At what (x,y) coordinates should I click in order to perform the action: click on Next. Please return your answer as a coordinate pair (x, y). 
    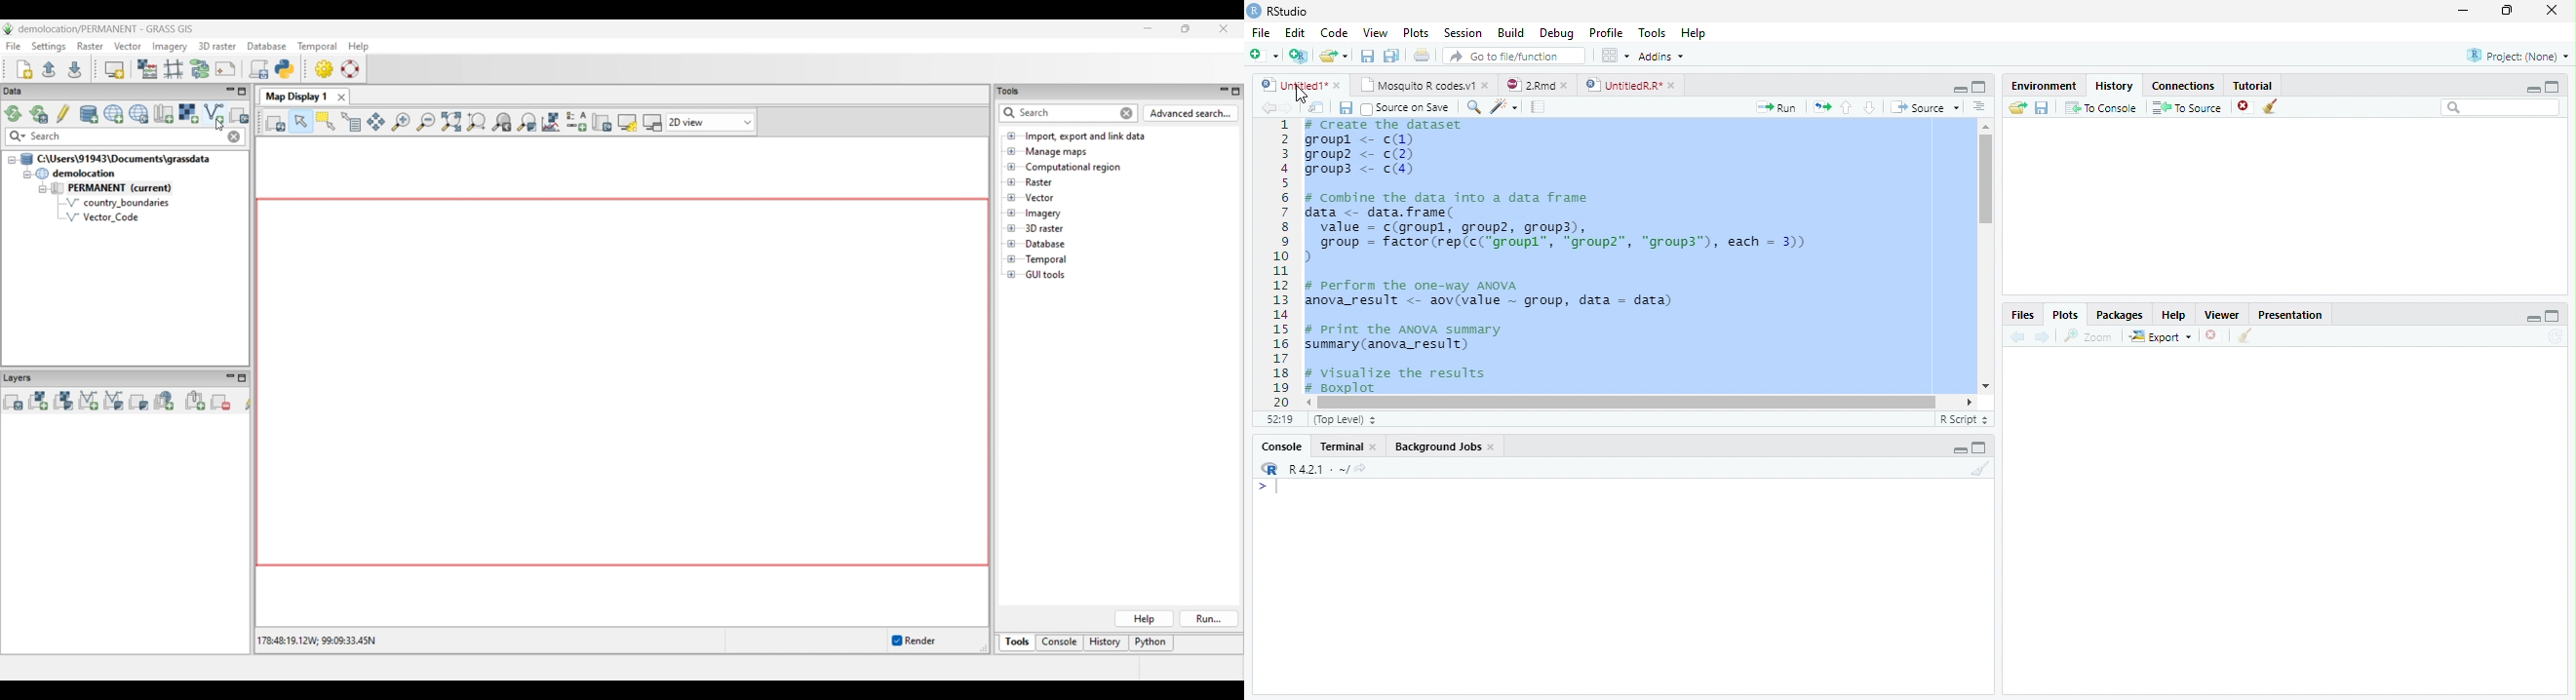
    Looking at the image, I should click on (1293, 108).